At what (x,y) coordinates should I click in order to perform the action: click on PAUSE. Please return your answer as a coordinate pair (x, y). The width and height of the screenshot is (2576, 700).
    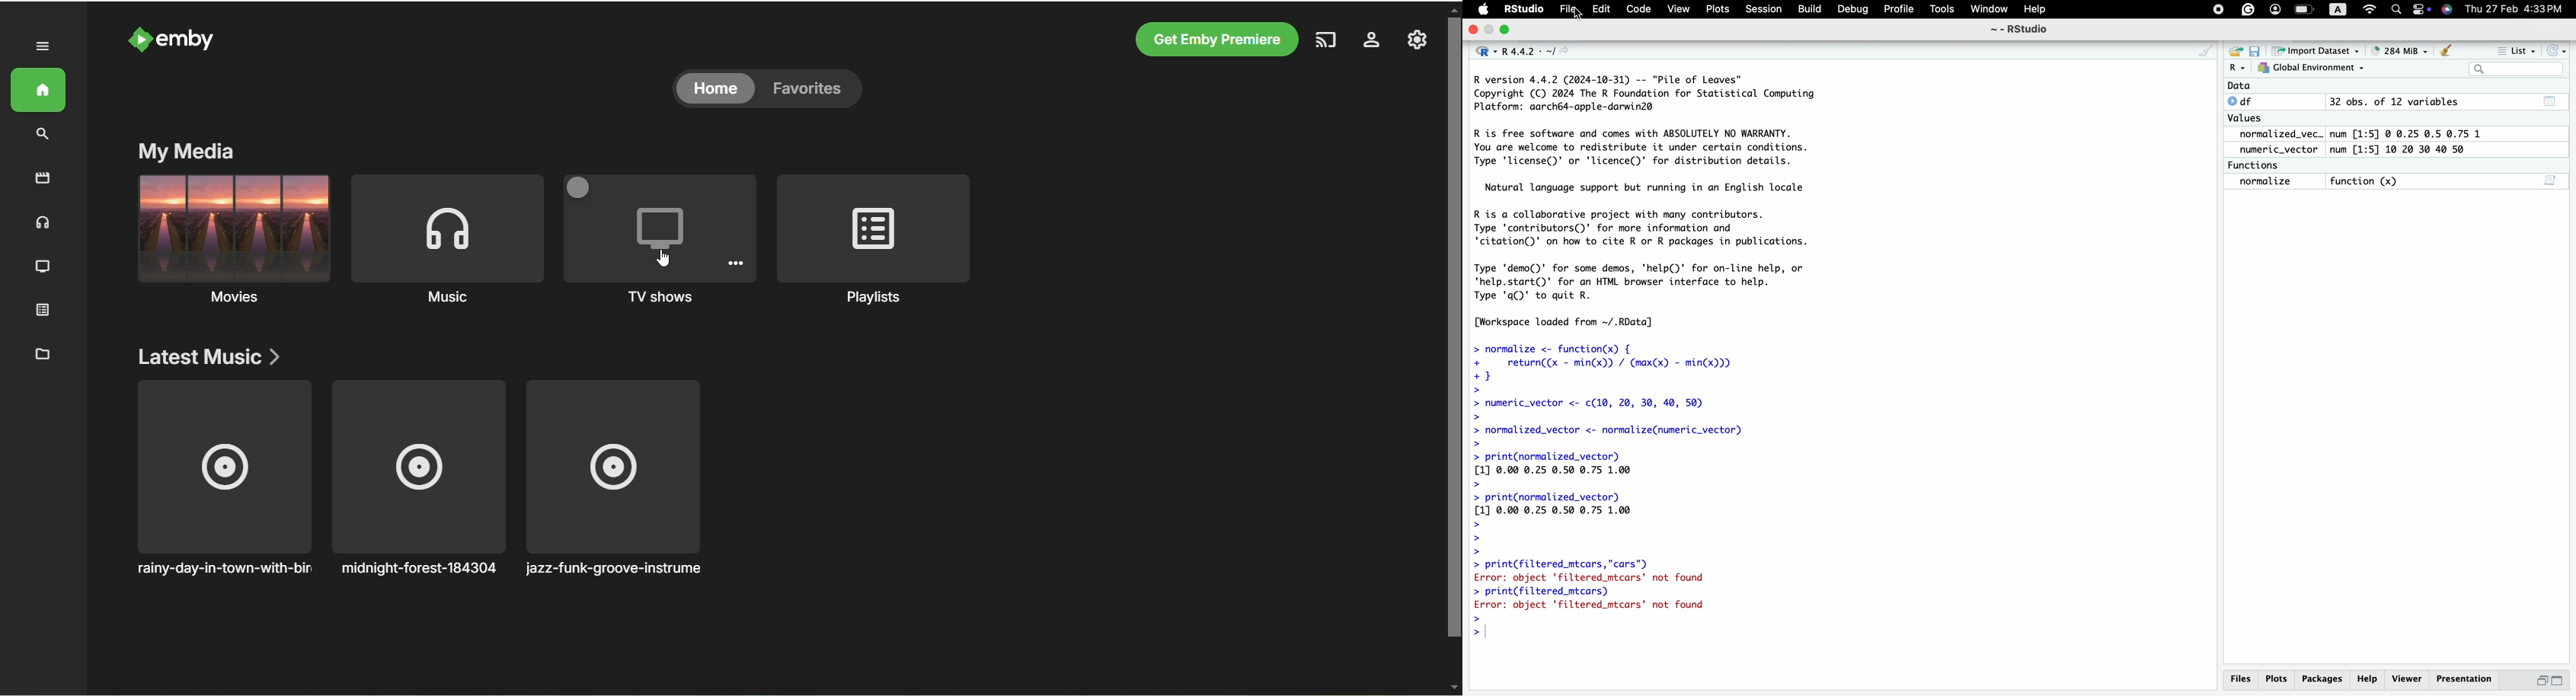
    Looking at the image, I should click on (2217, 8).